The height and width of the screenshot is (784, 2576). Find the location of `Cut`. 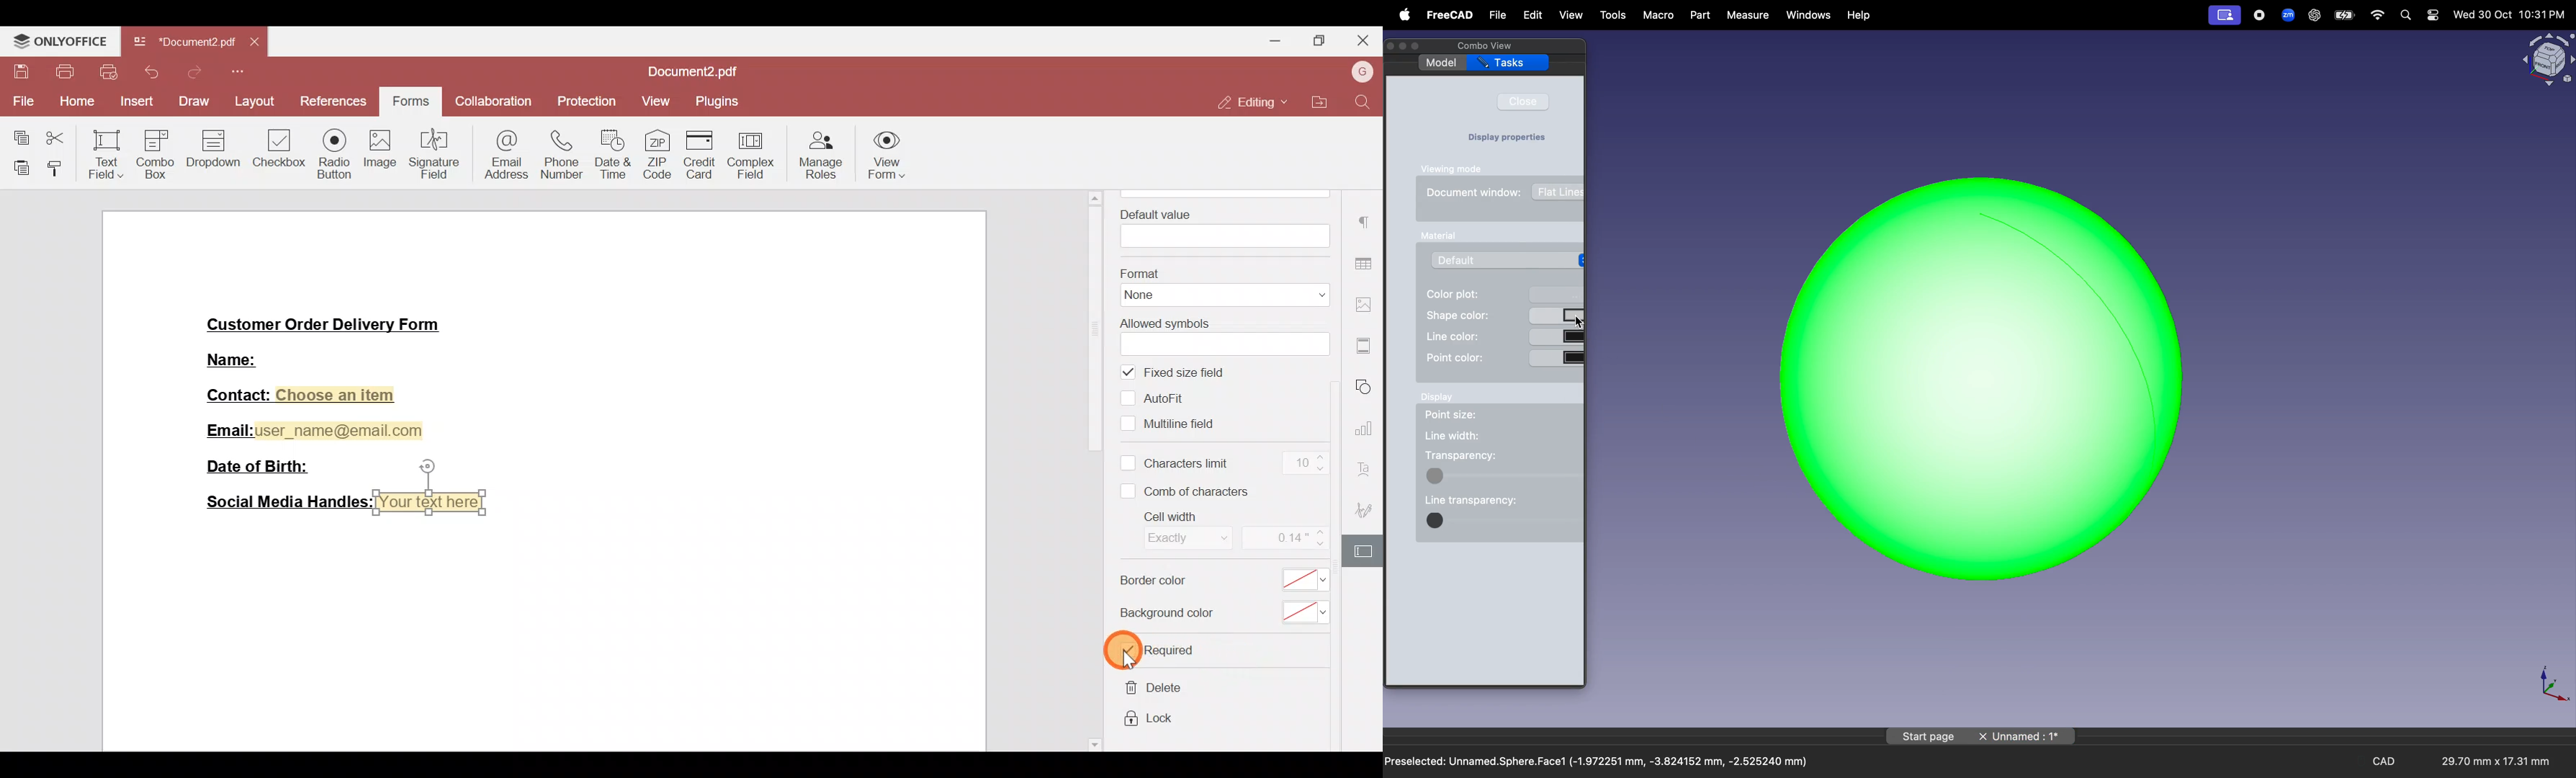

Cut is located at coordinates (57, 139).